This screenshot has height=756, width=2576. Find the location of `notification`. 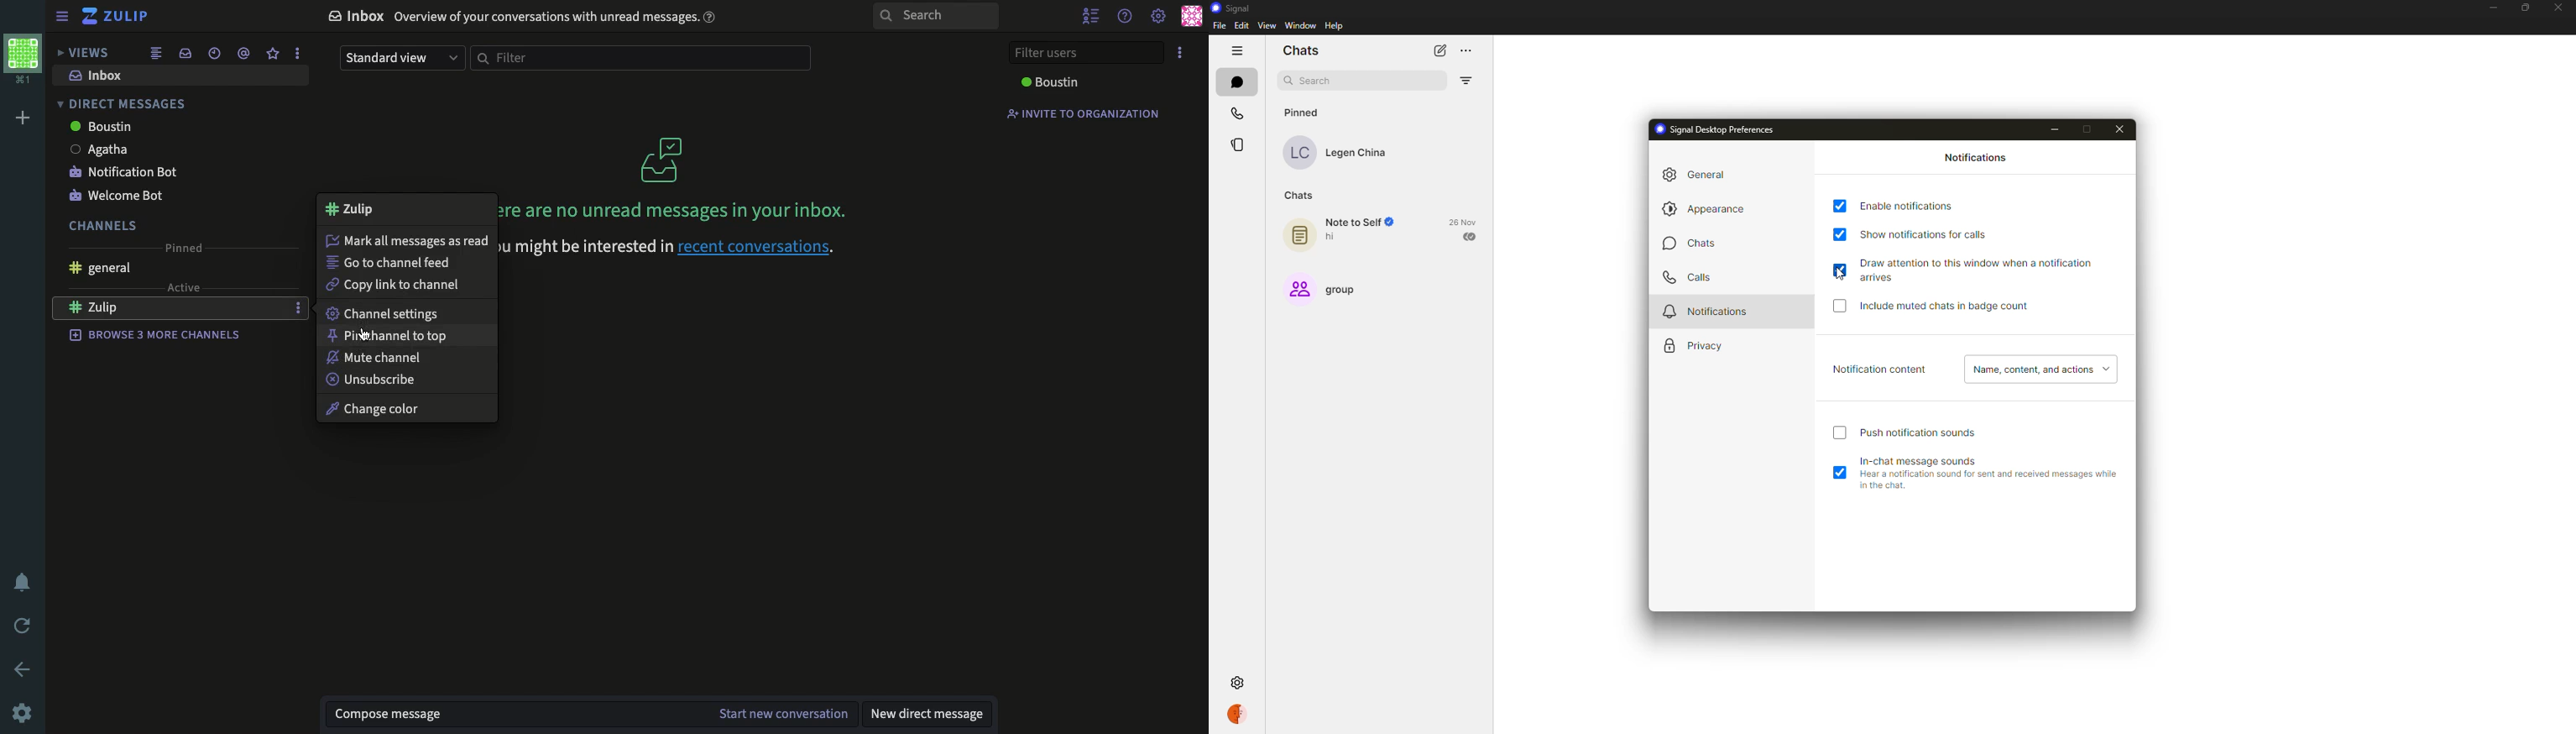

notification is located at coordinates (24, 581).